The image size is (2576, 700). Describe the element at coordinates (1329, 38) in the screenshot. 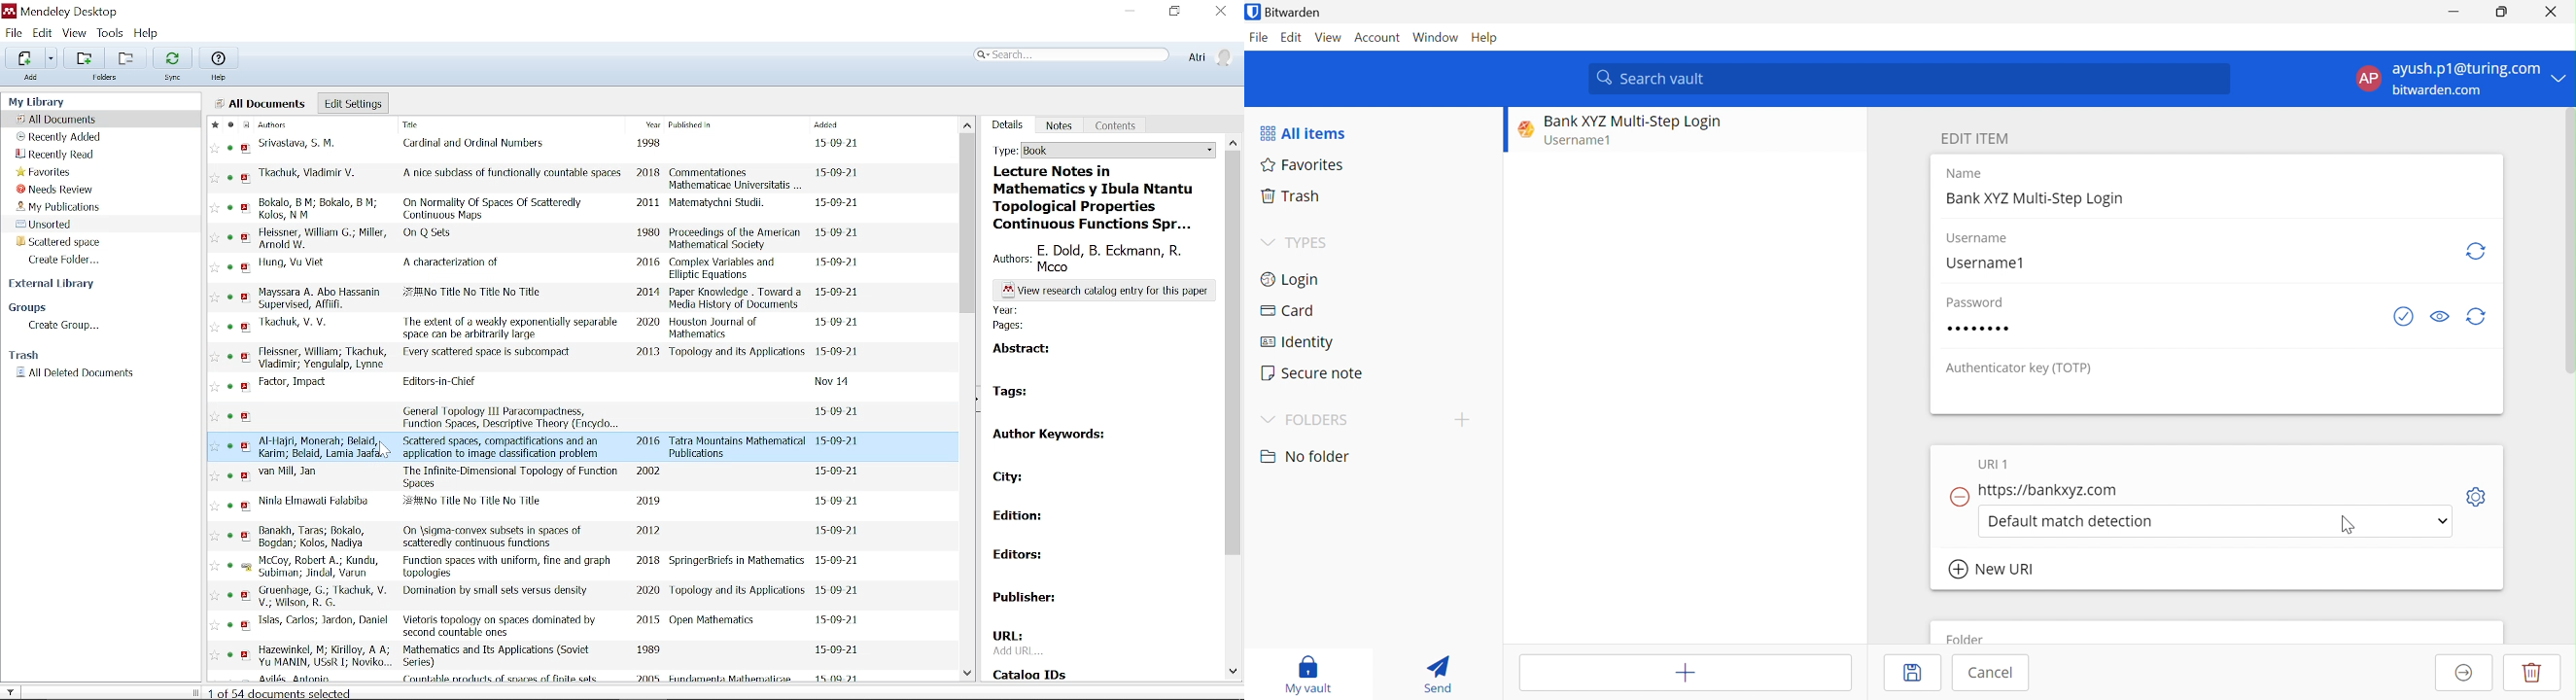

I see `View` at that location.